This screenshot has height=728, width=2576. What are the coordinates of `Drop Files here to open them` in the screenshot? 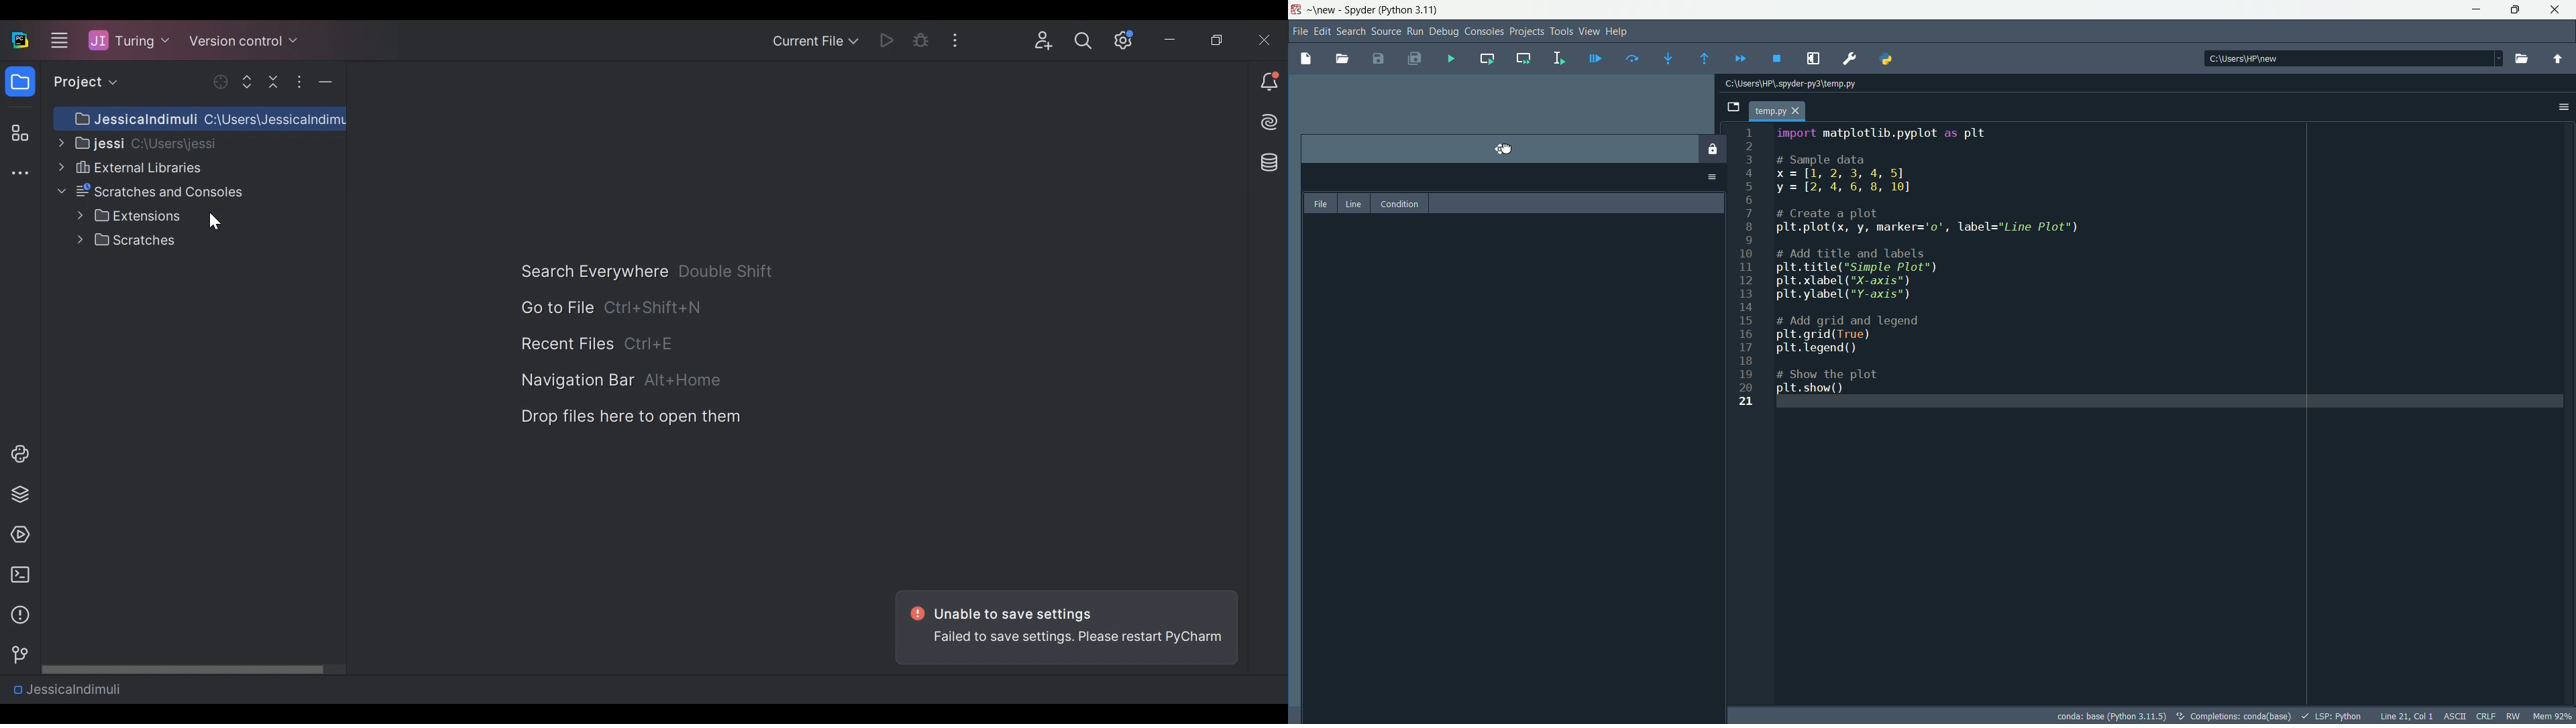 It's located at (629, 417).